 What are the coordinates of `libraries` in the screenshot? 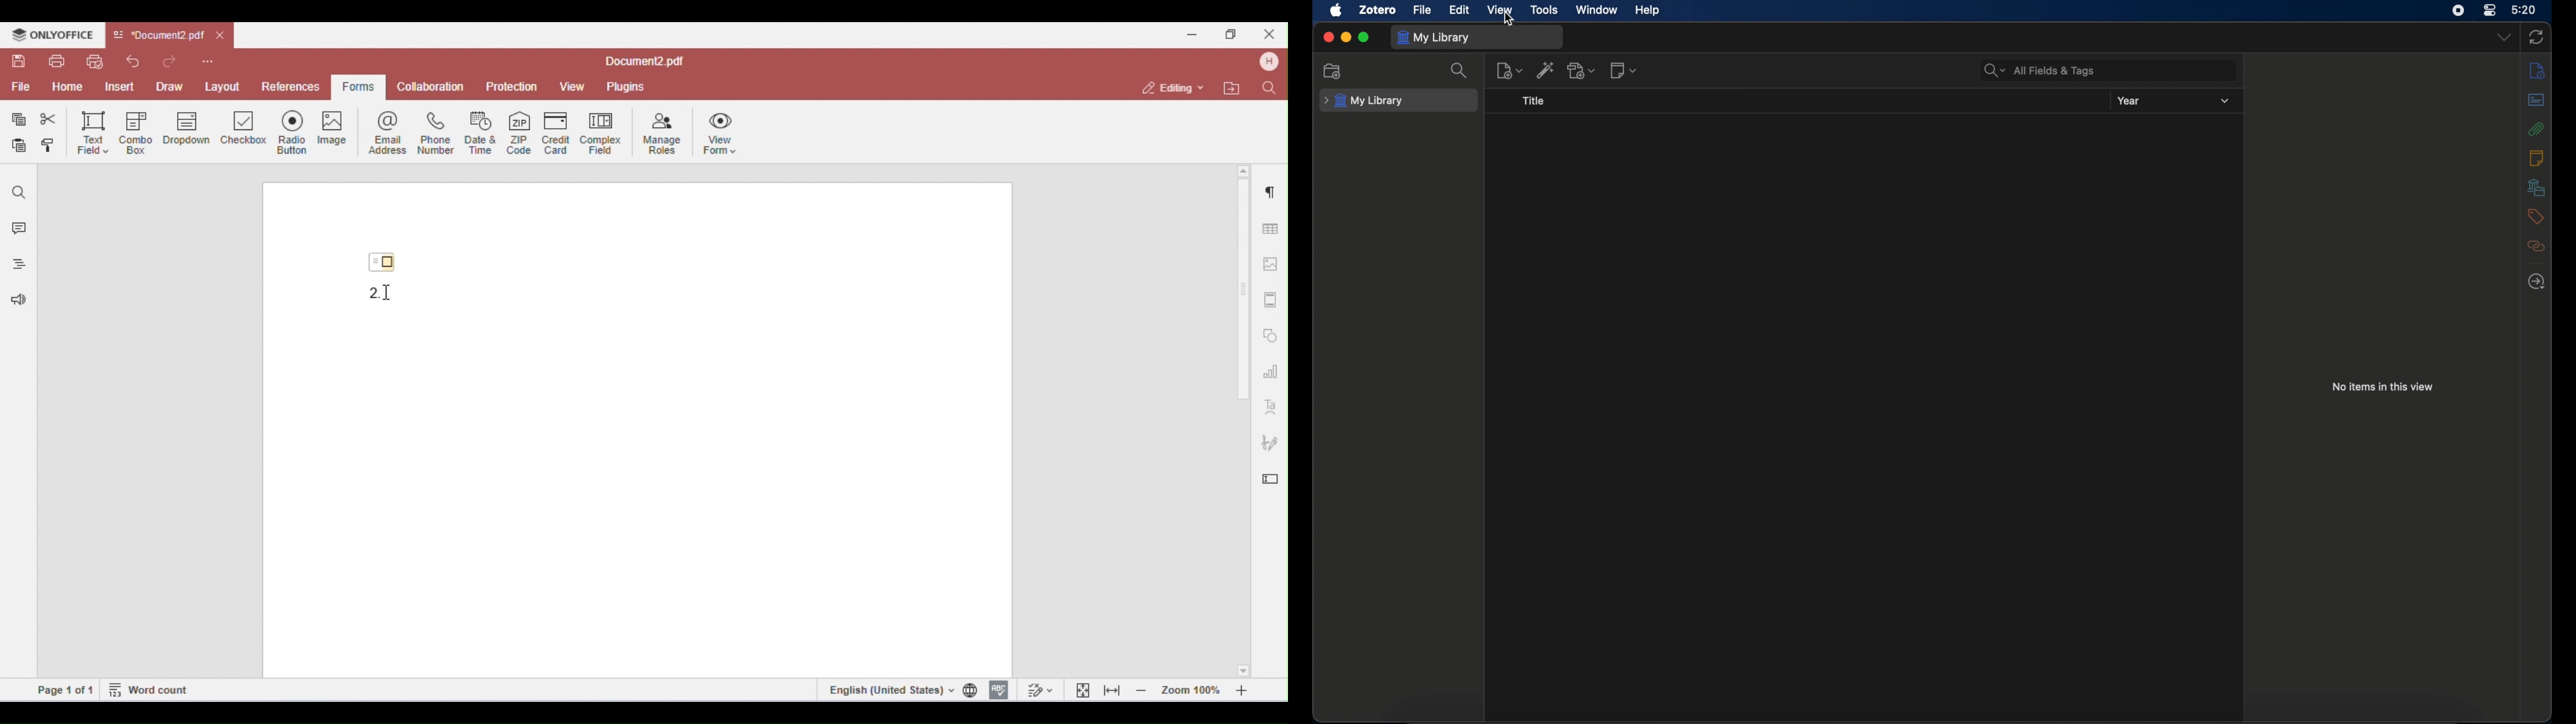 It's located at (2536, 187).